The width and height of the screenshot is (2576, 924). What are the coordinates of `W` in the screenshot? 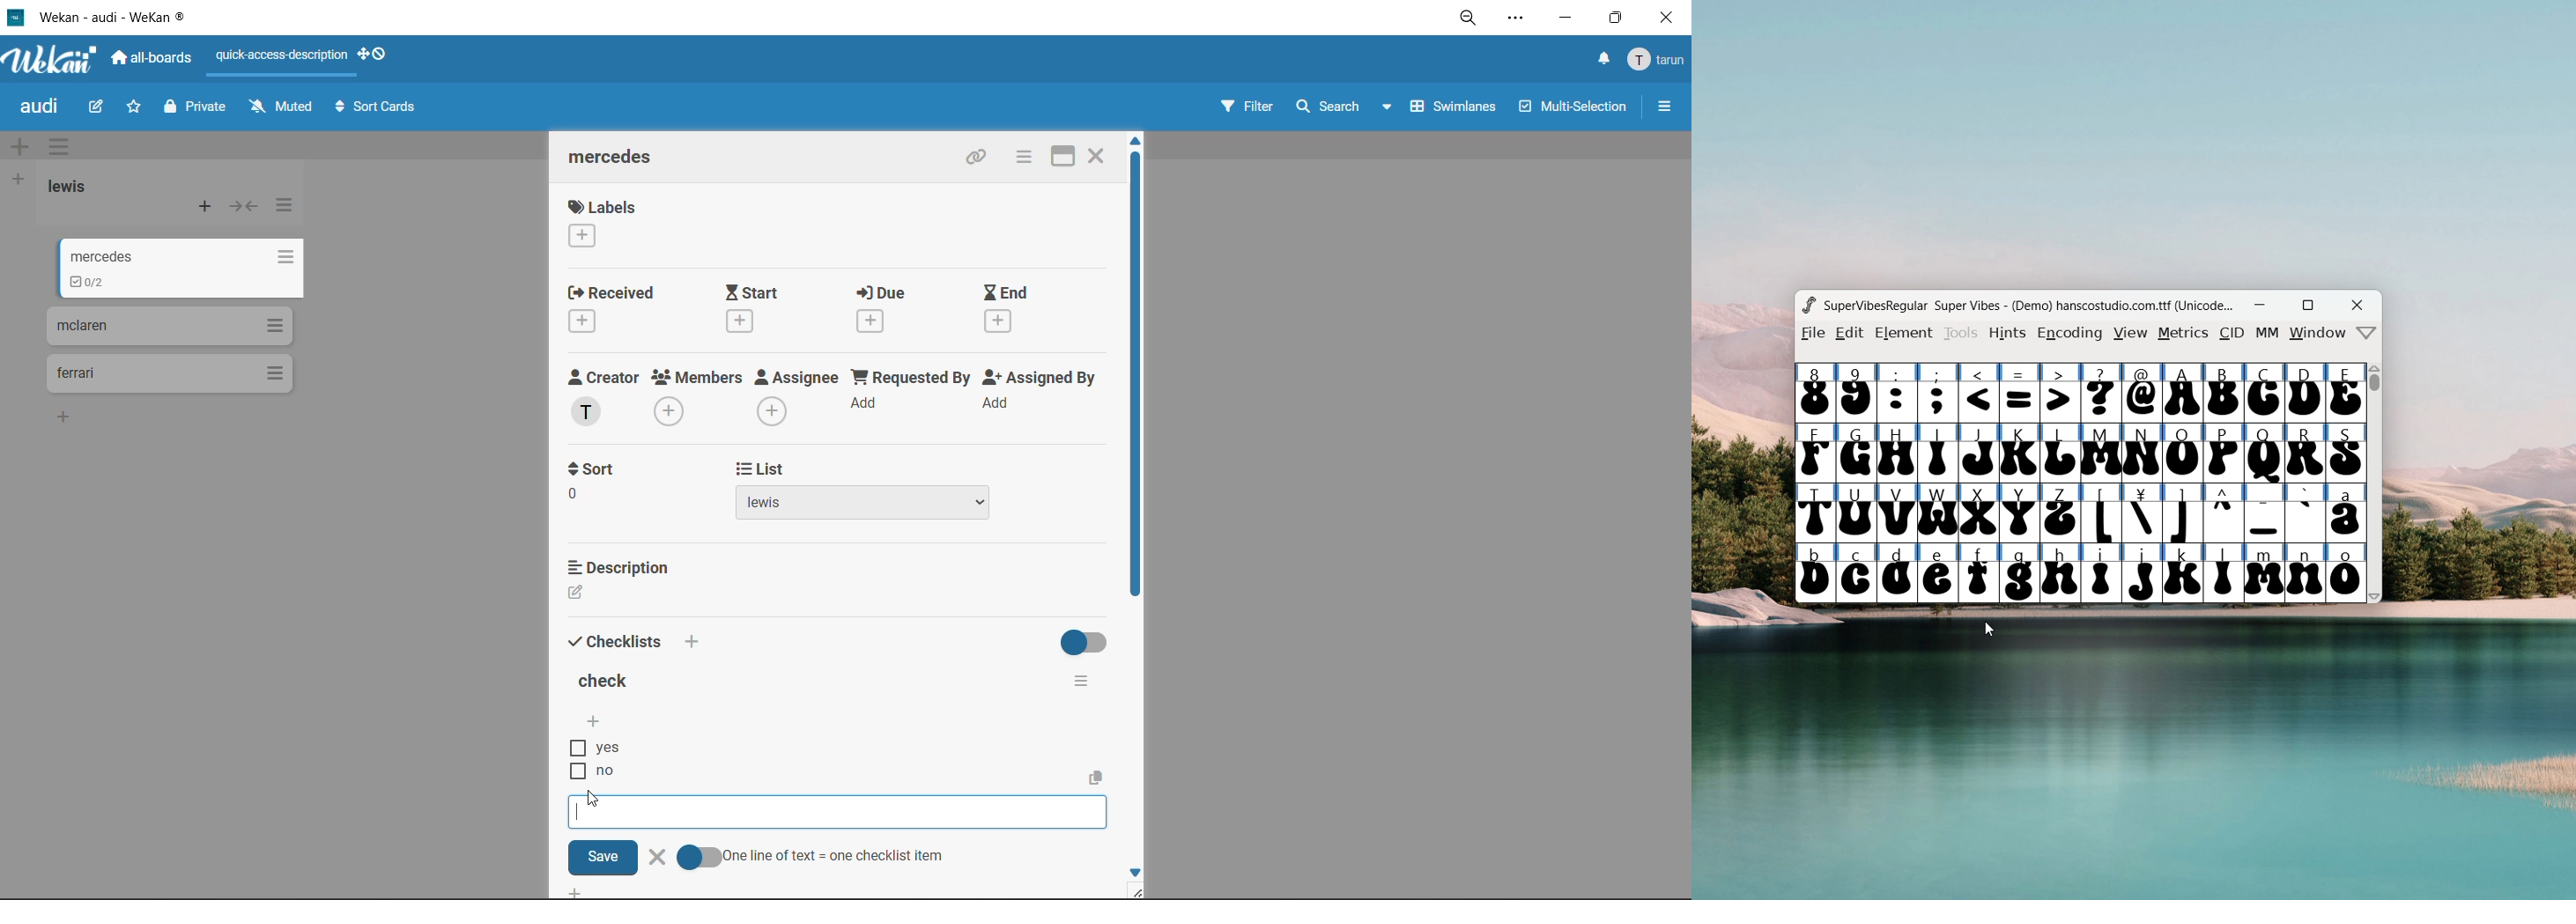 It's located at (1938, 513).